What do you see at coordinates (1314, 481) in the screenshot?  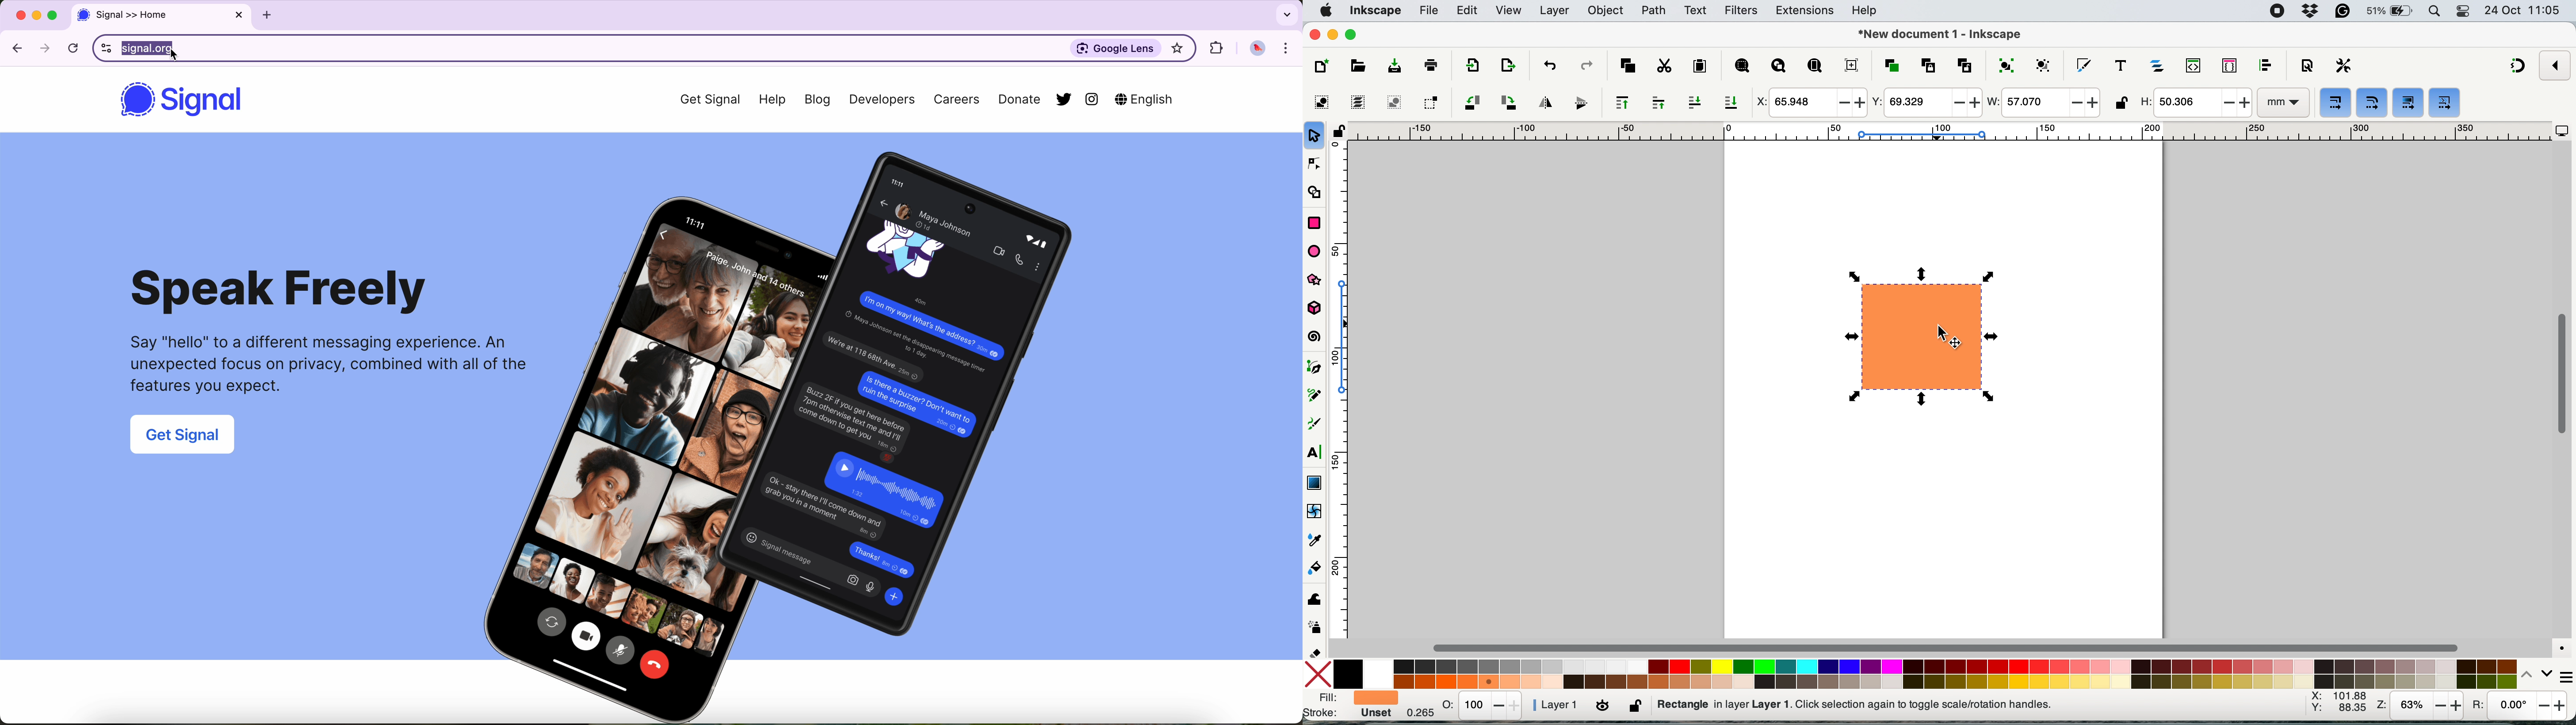 I see `gradient tool` at bounding box center [1314, 481].